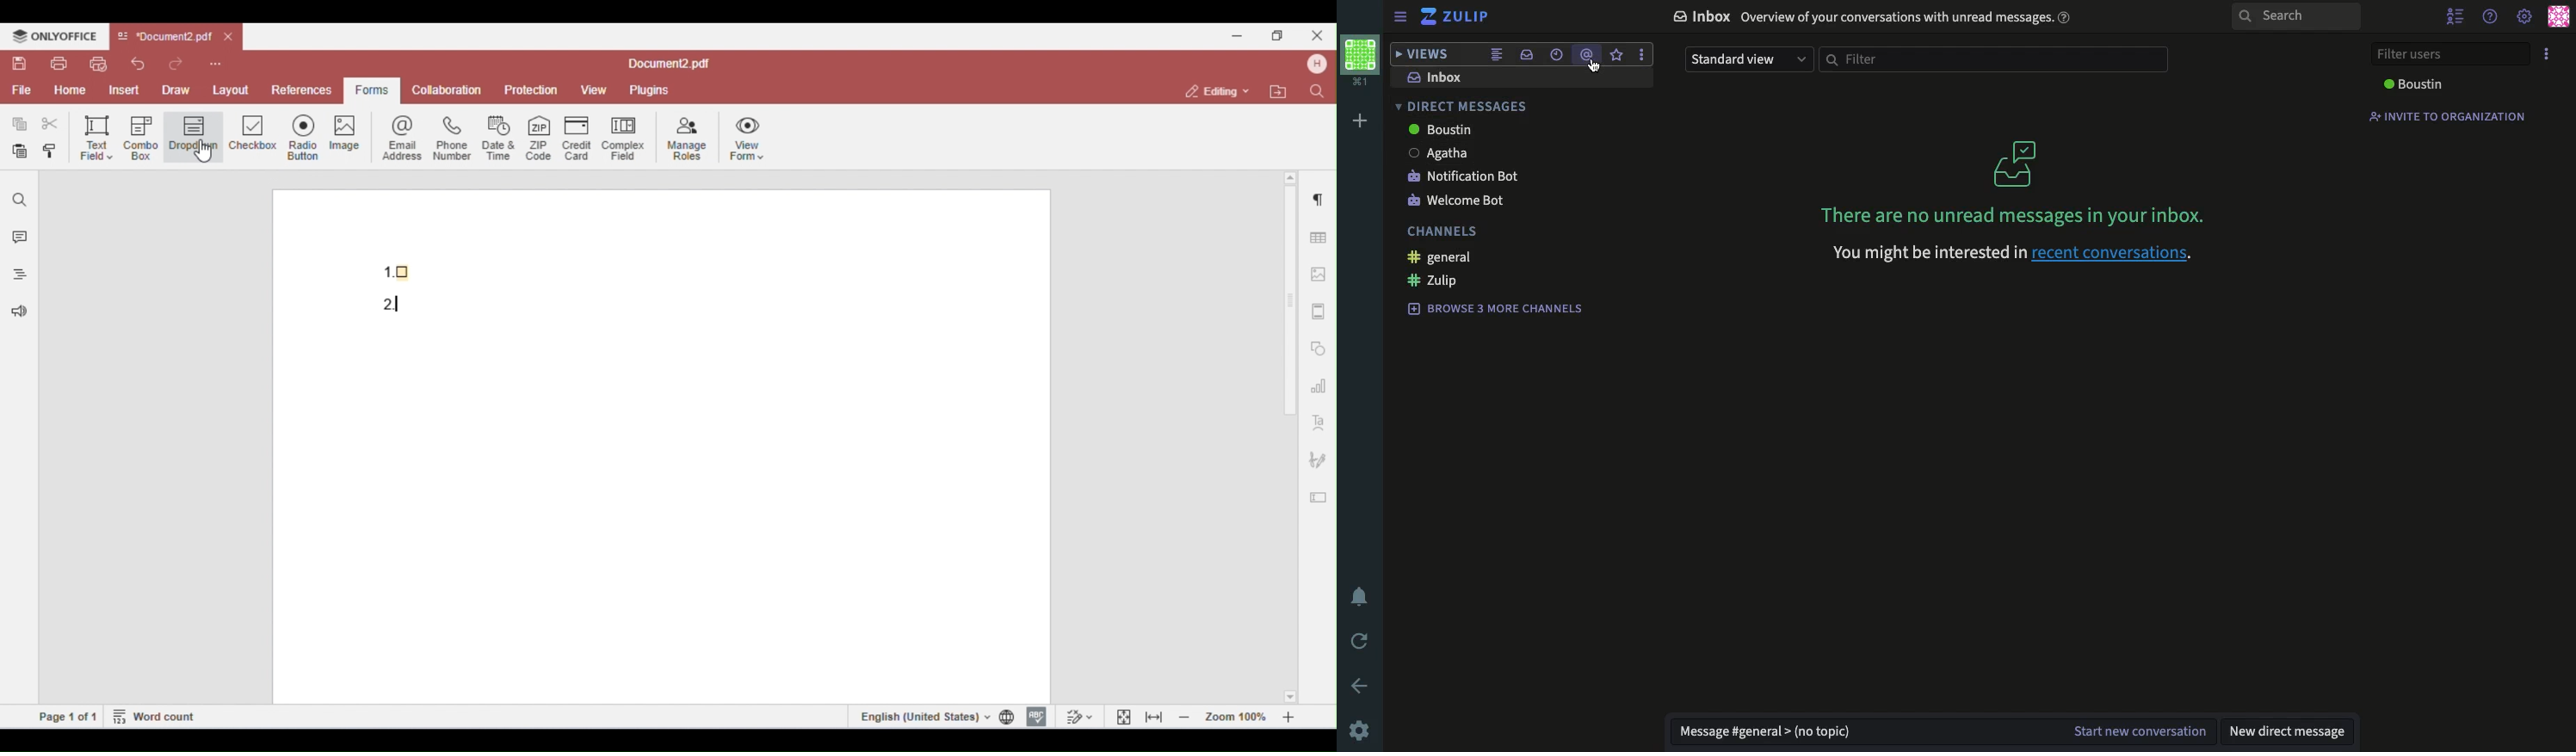  What do you see at coordinates (1443, 258) in the screenshot?
I see `general` at bounding box center [1443, 258].